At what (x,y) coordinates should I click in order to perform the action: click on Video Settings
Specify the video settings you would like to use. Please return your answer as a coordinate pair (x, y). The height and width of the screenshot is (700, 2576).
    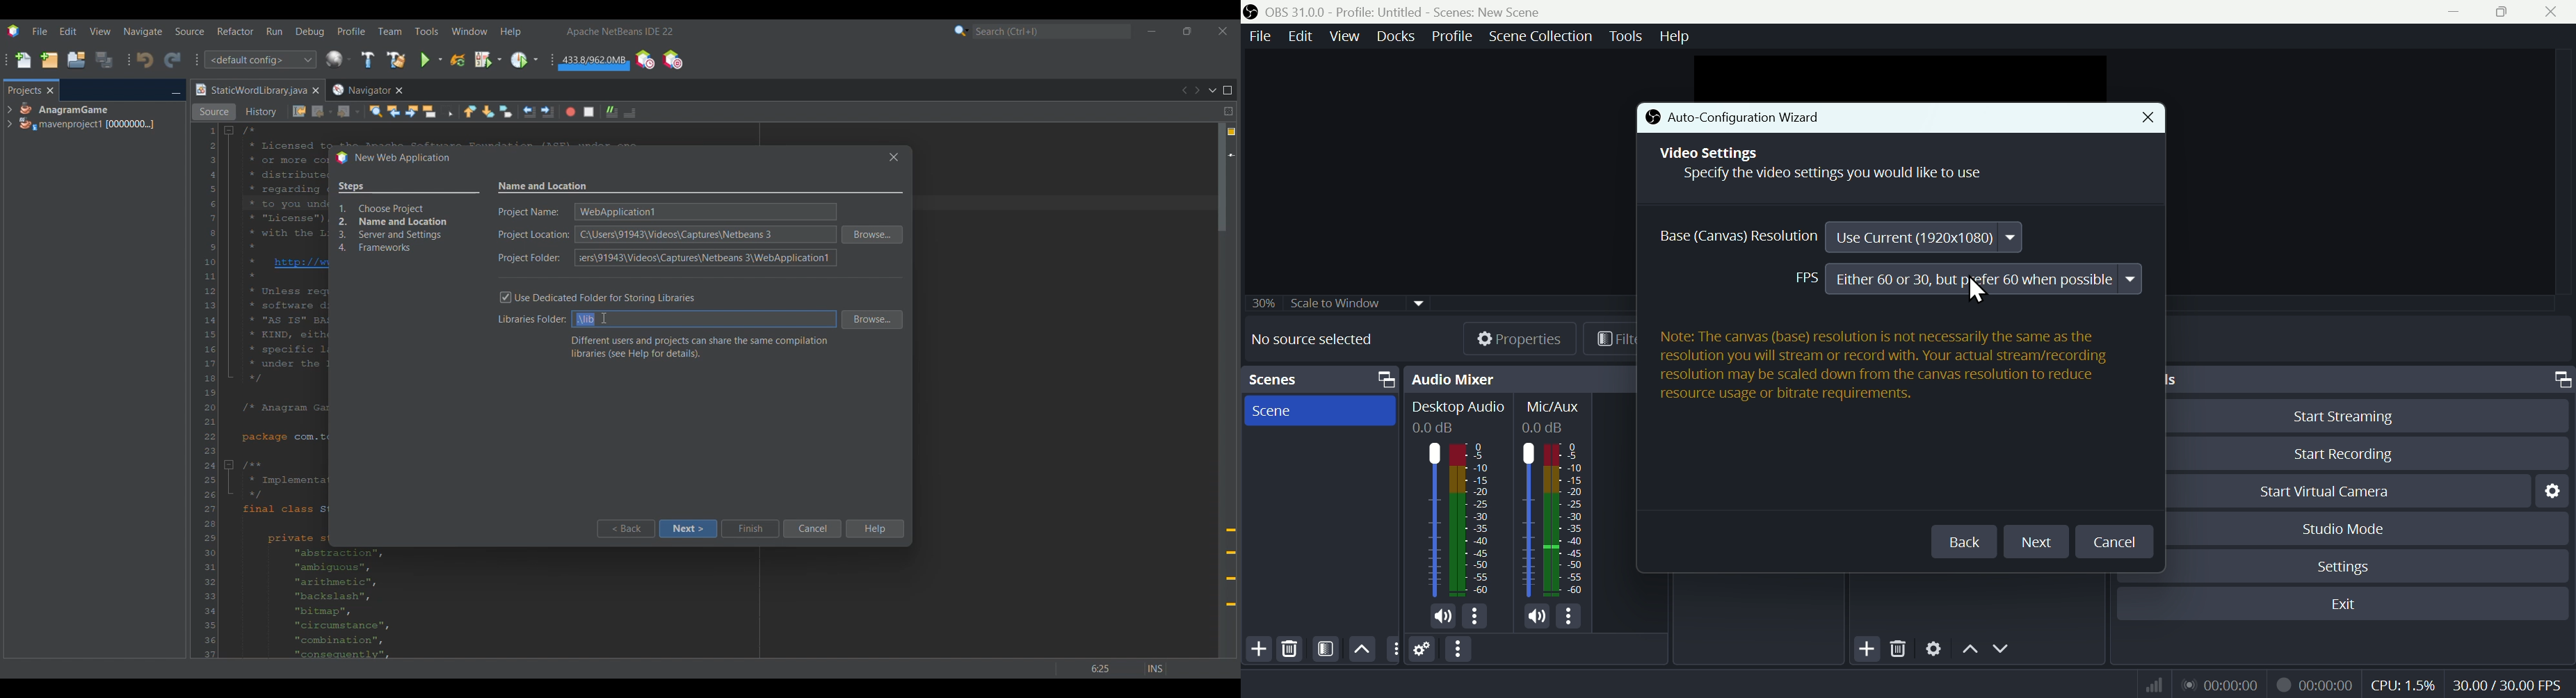
    Looking at the image, I should click on (1830, 167).